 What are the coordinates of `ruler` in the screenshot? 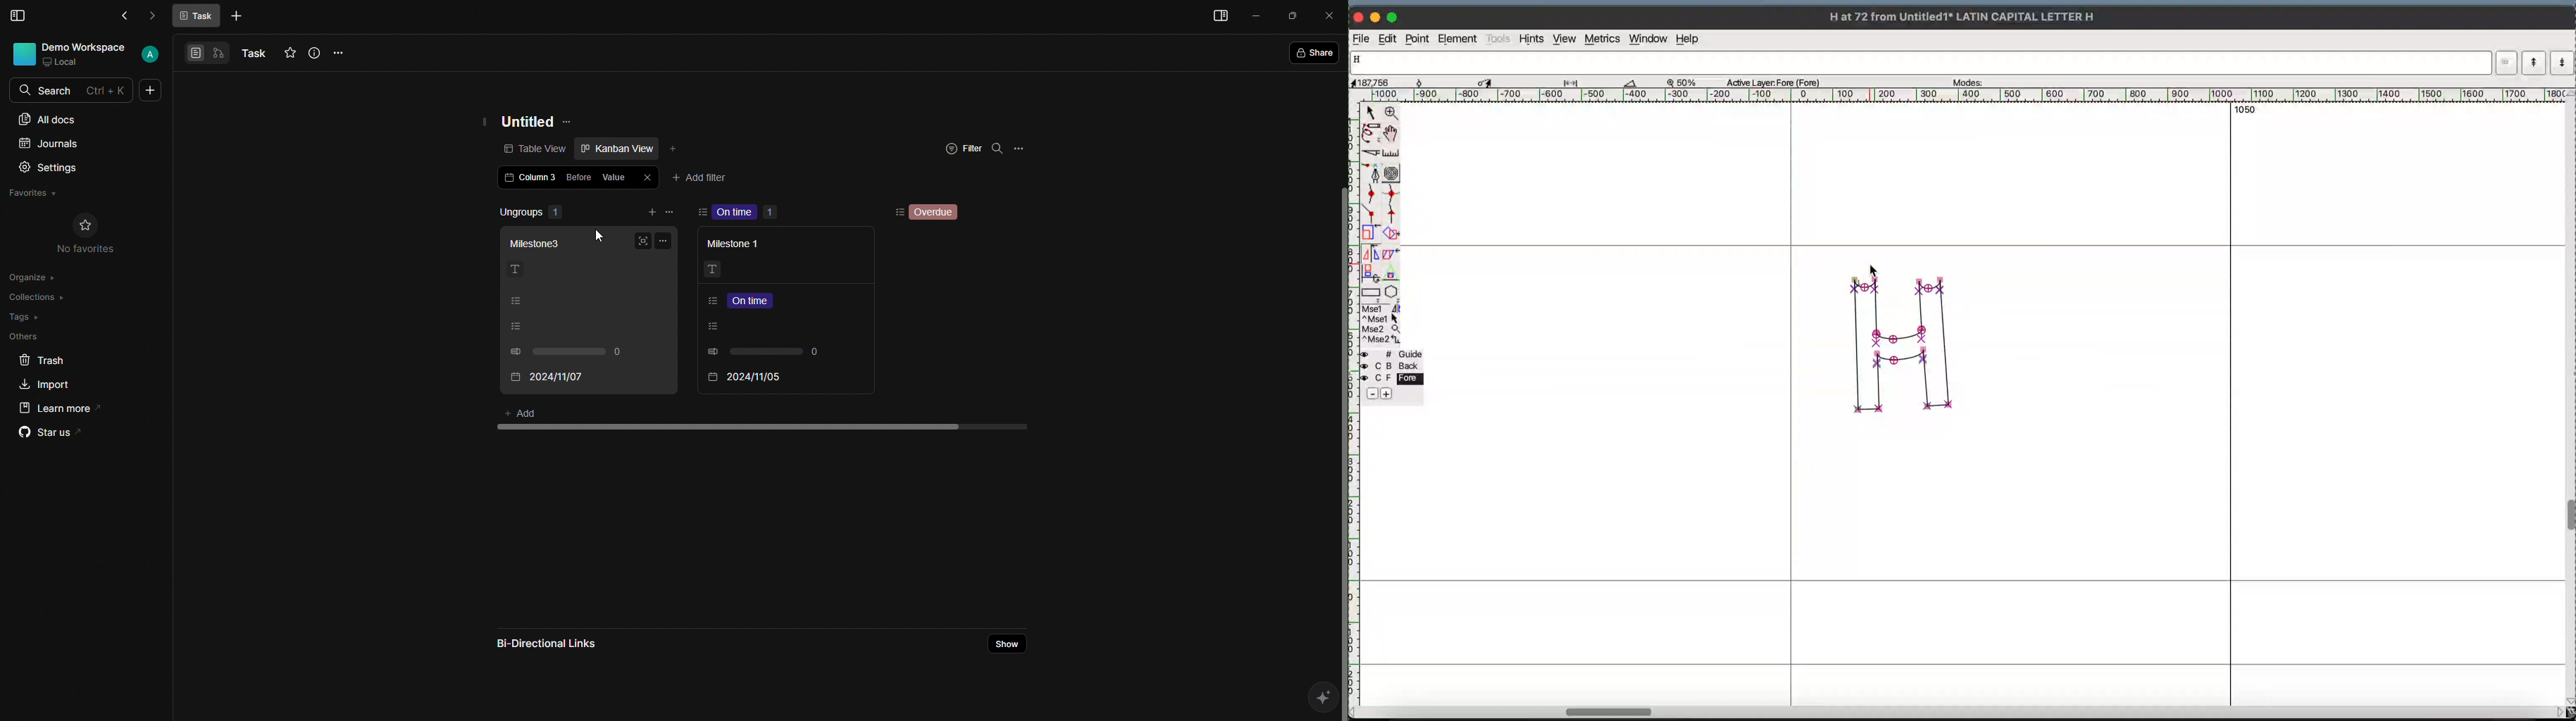 It's located at (1971, 95).